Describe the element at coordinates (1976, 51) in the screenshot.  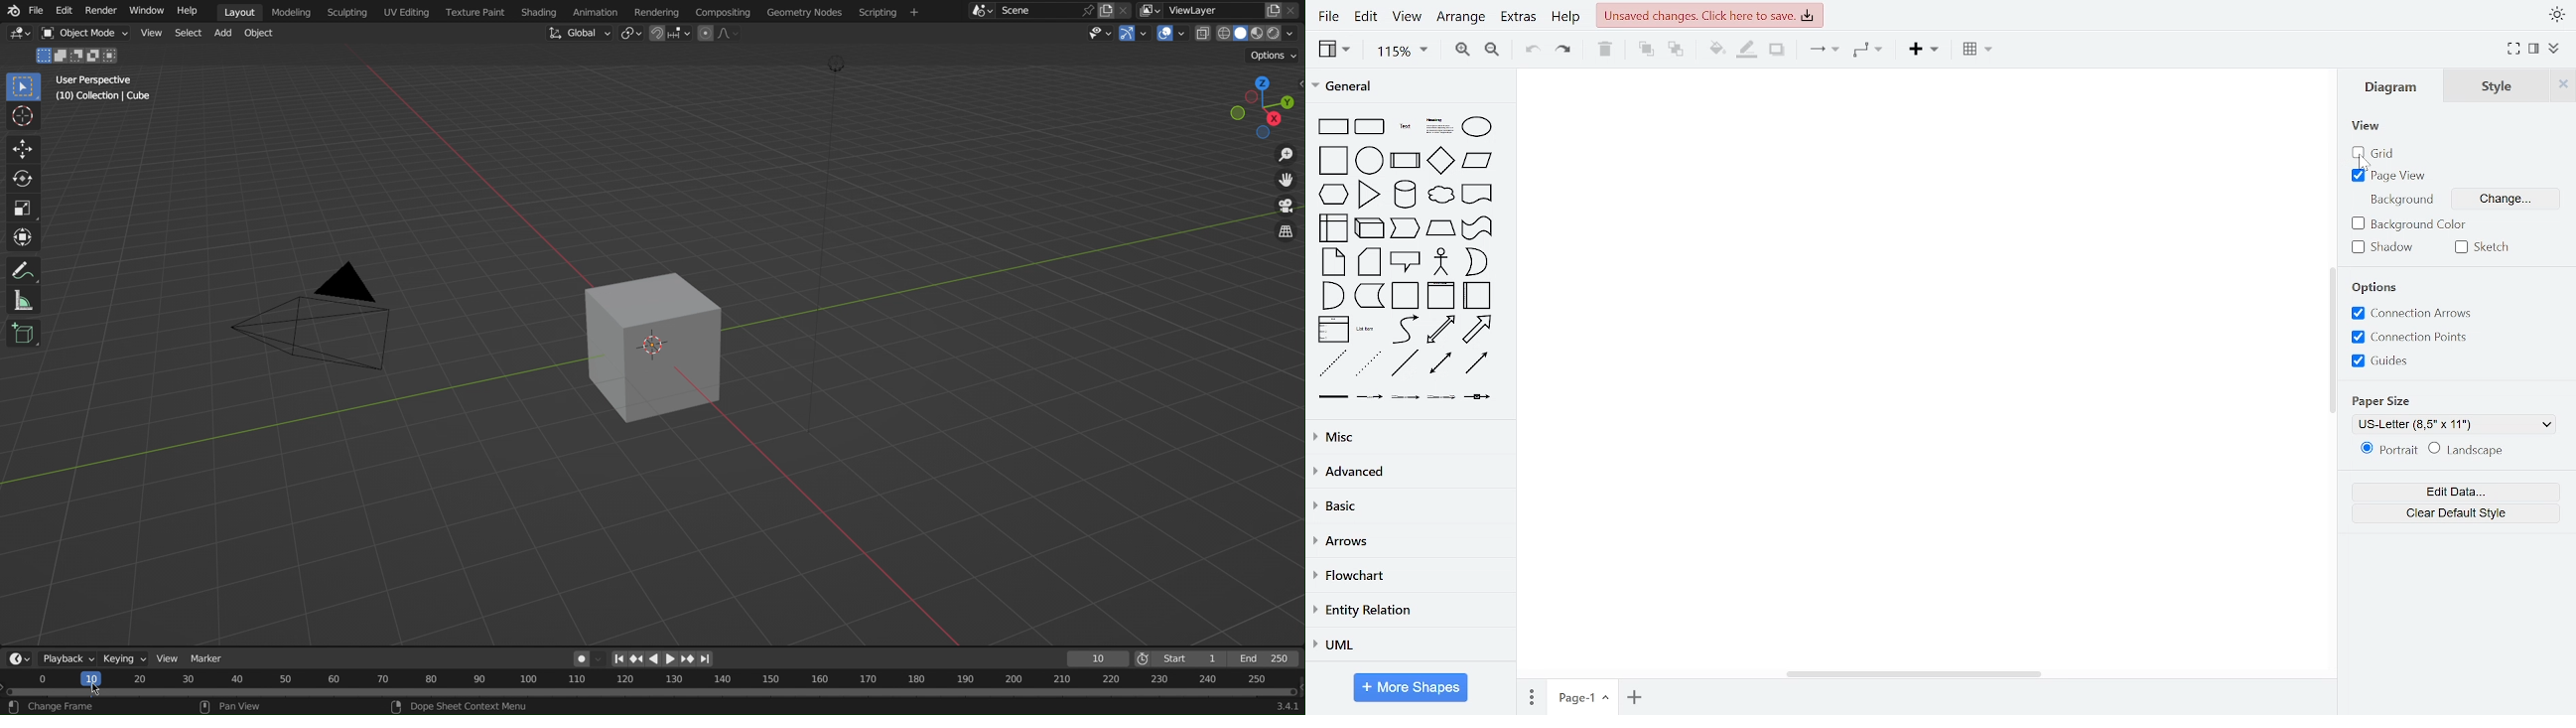
I see `table` at that location.